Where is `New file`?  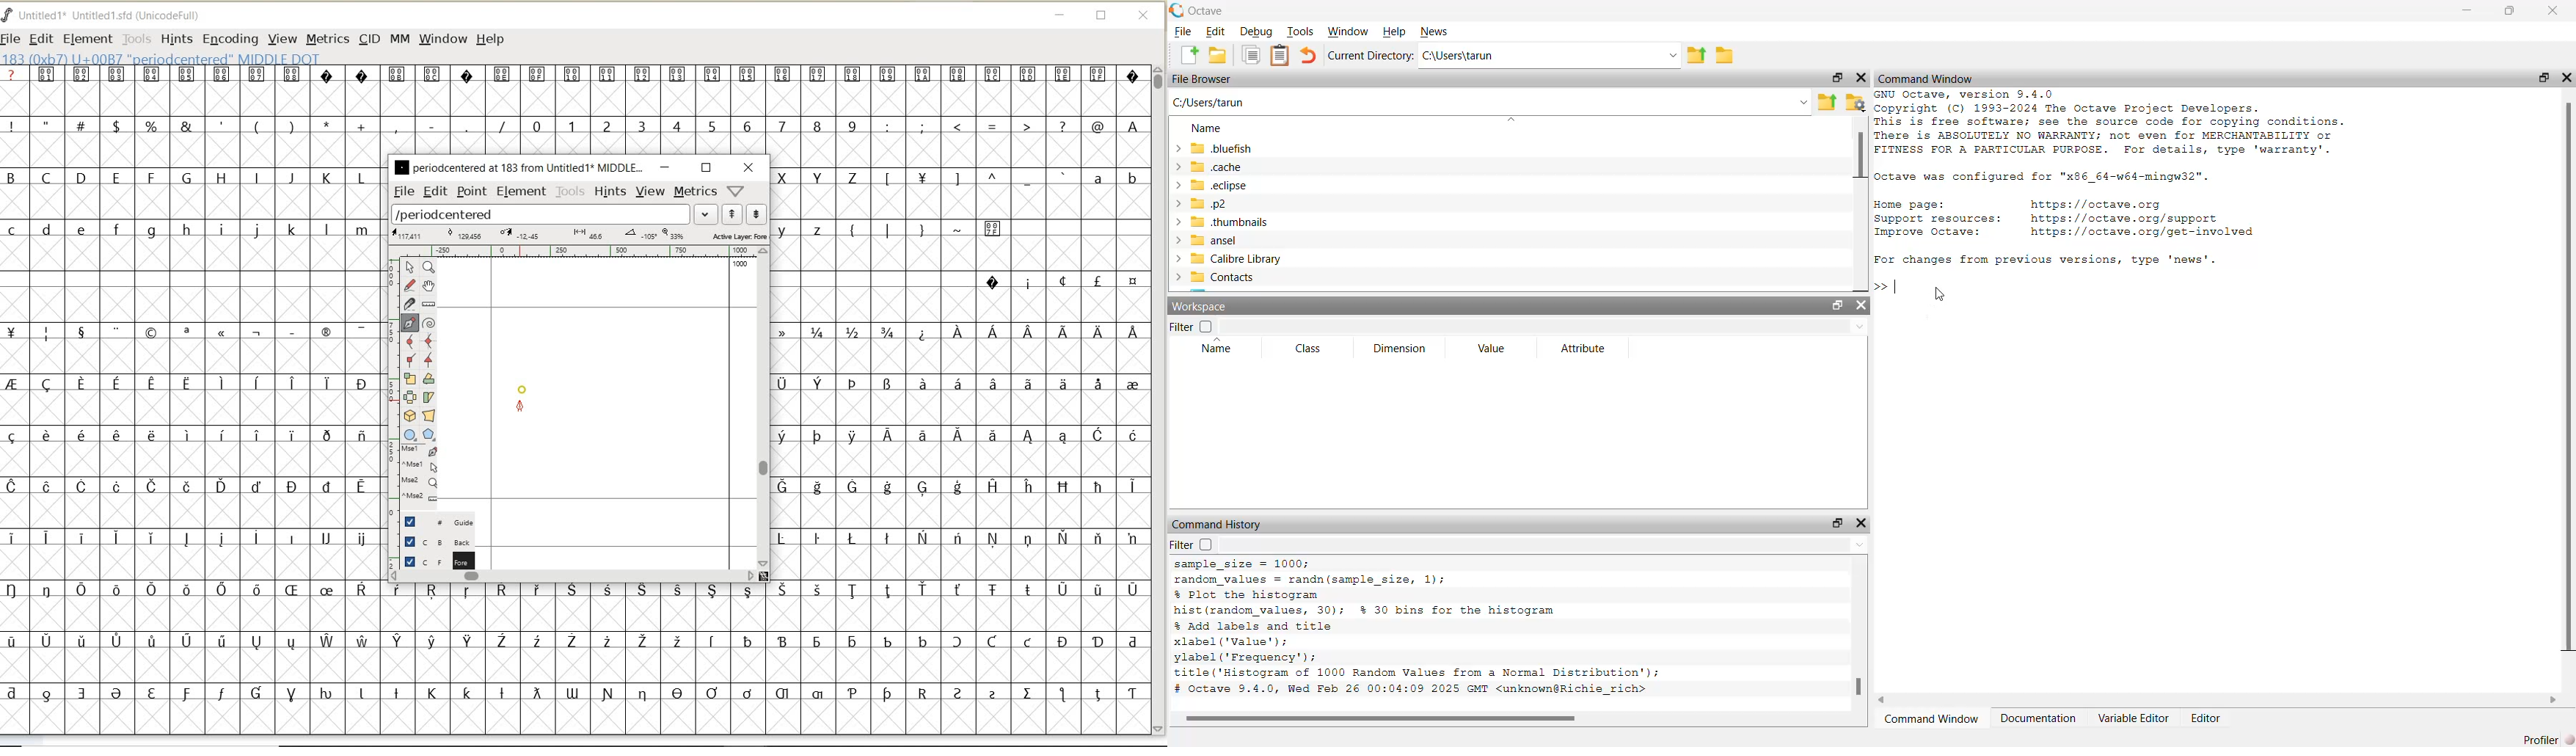 New file is located at coordinates (1189, 54).